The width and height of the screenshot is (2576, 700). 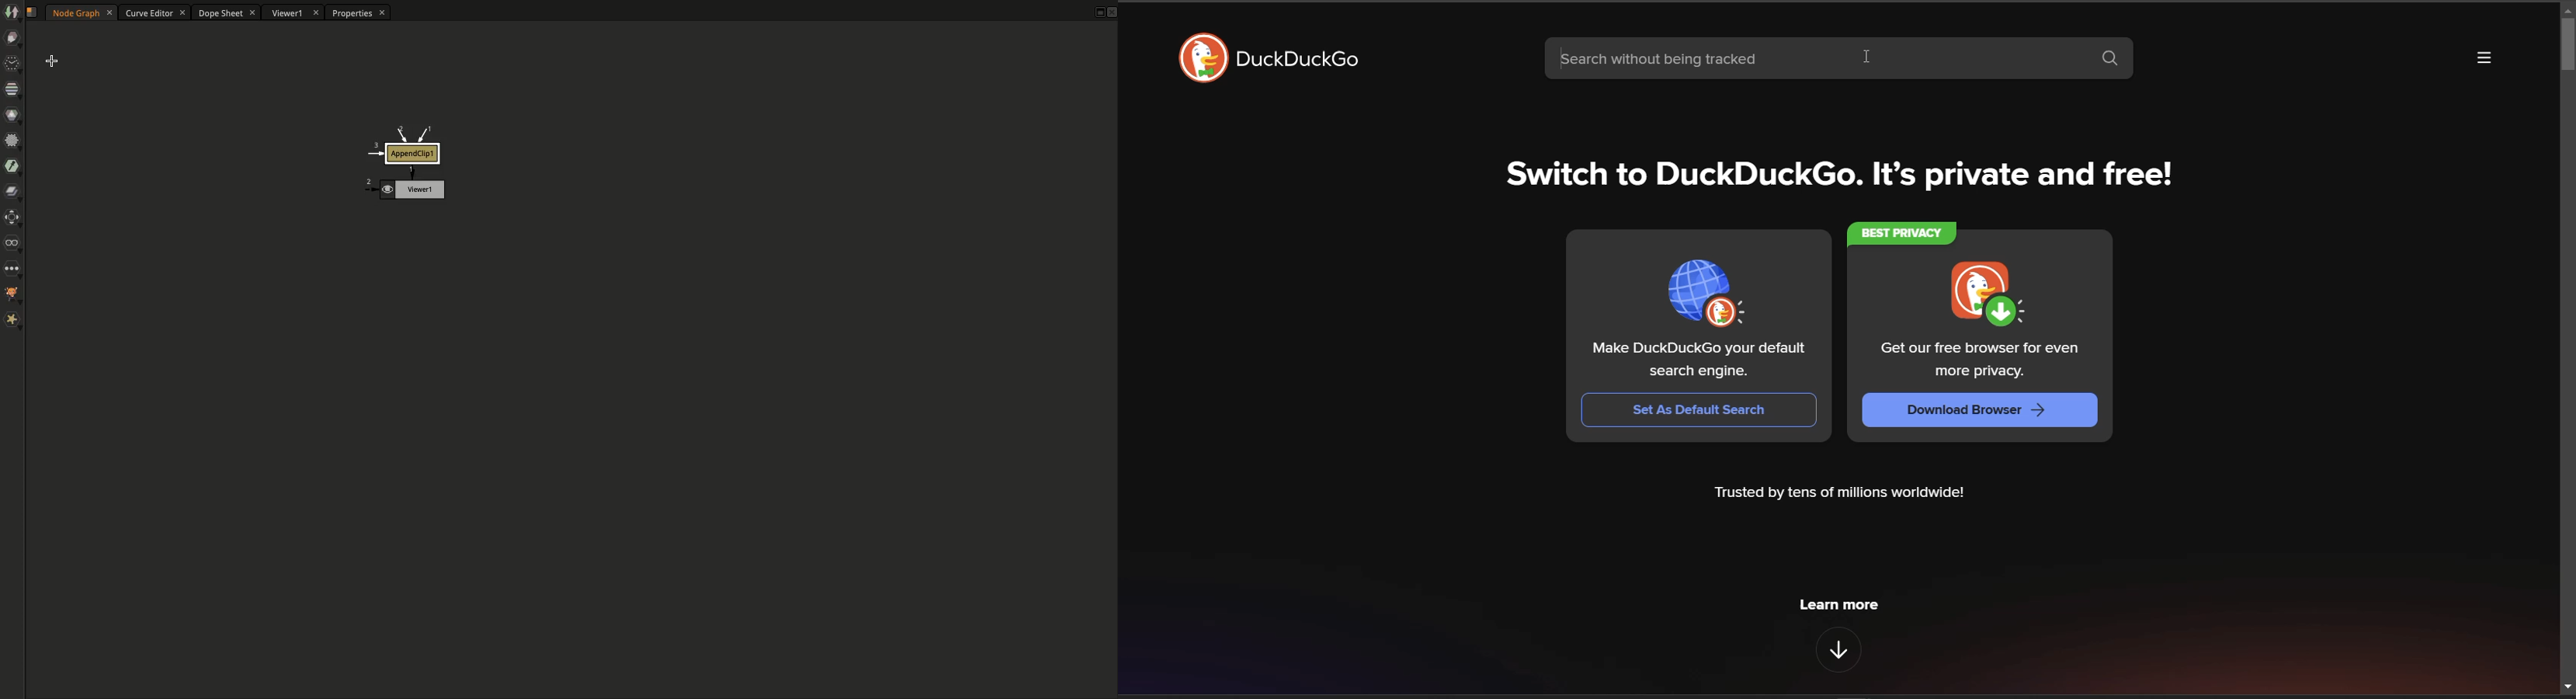 I want to click on download browser, so click(x=1981, y=410).